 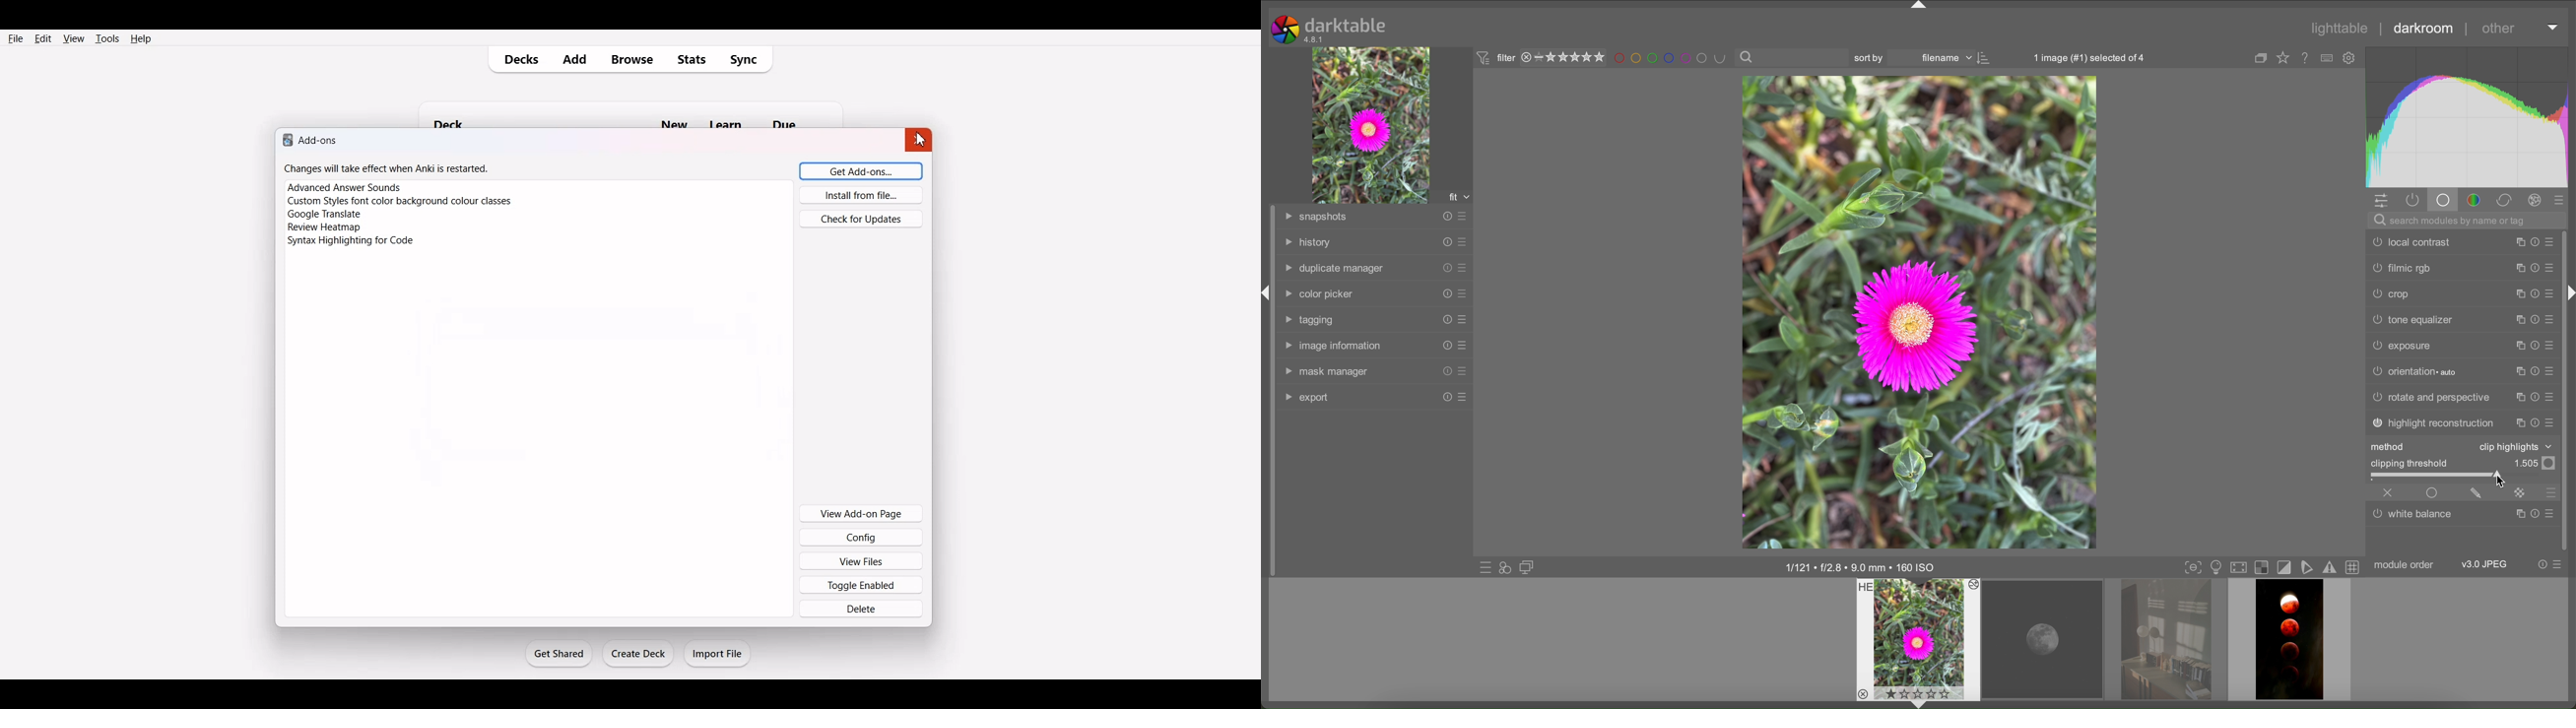 I want to click on Help, so click(x=140, y=38).